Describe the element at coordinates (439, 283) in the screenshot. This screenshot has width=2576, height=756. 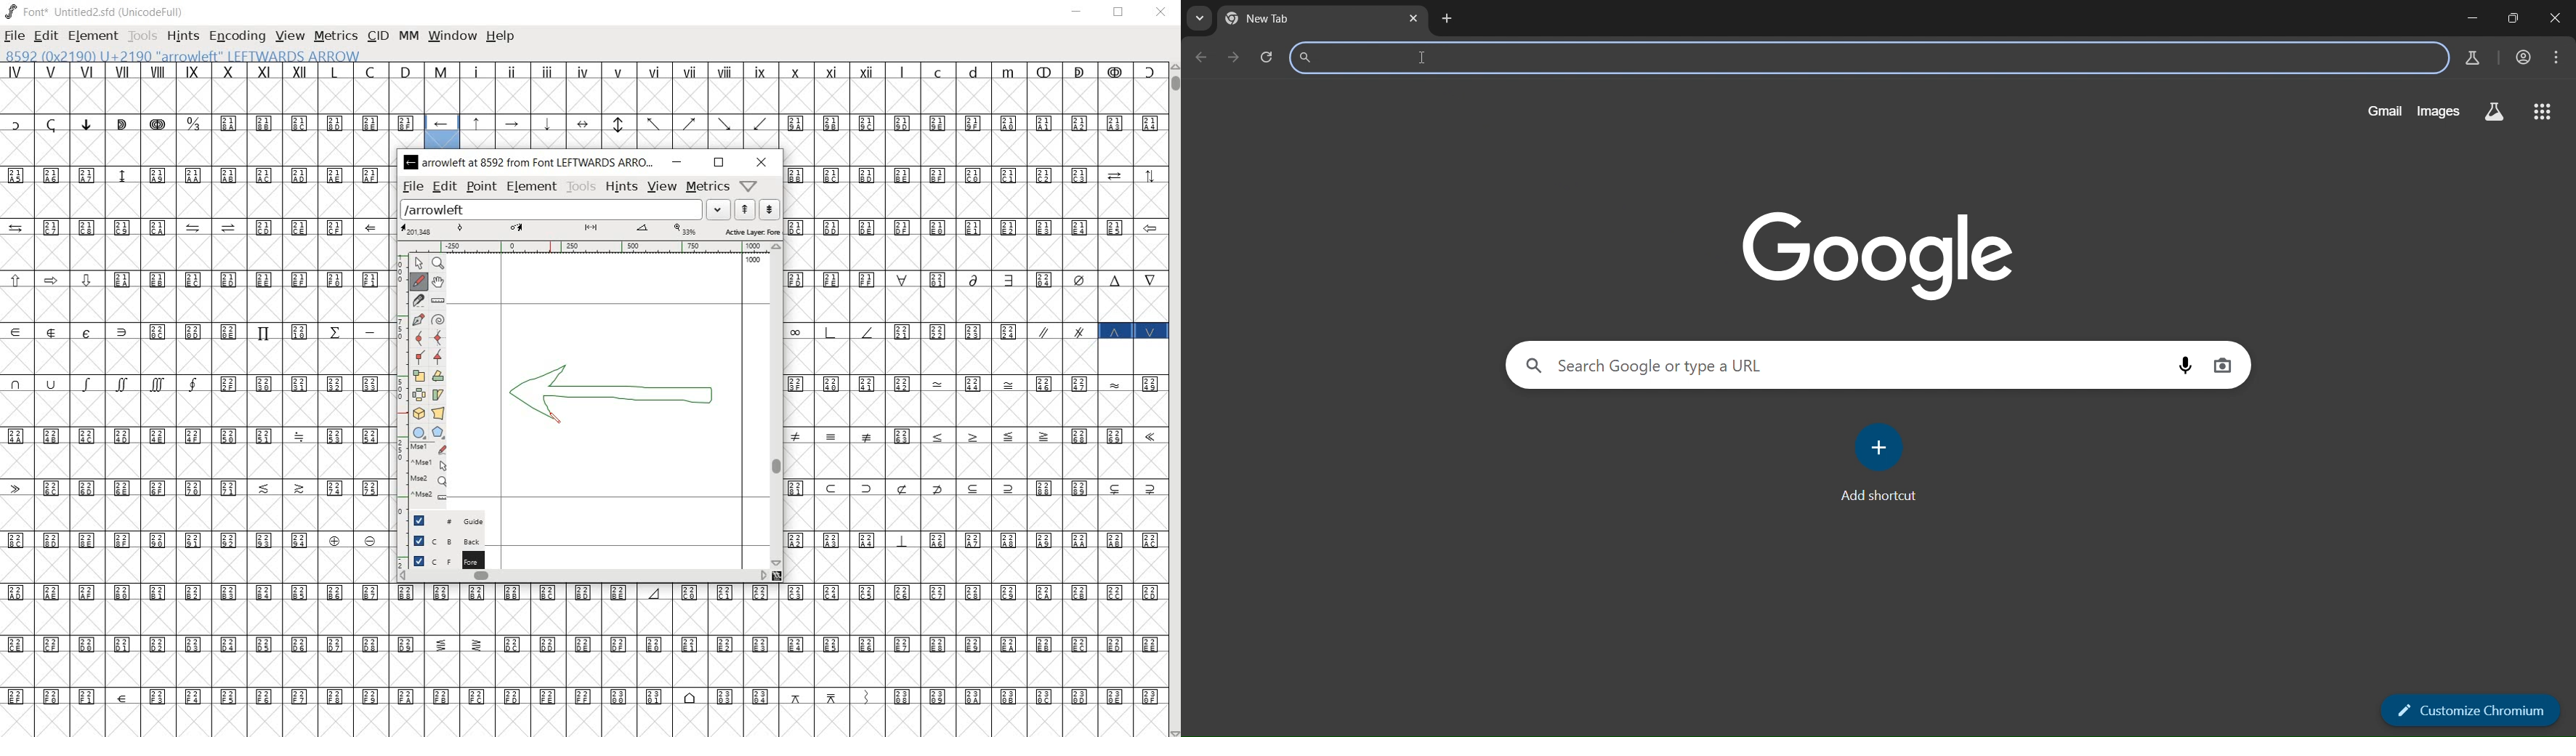
I see `scroll by hand` at that location.